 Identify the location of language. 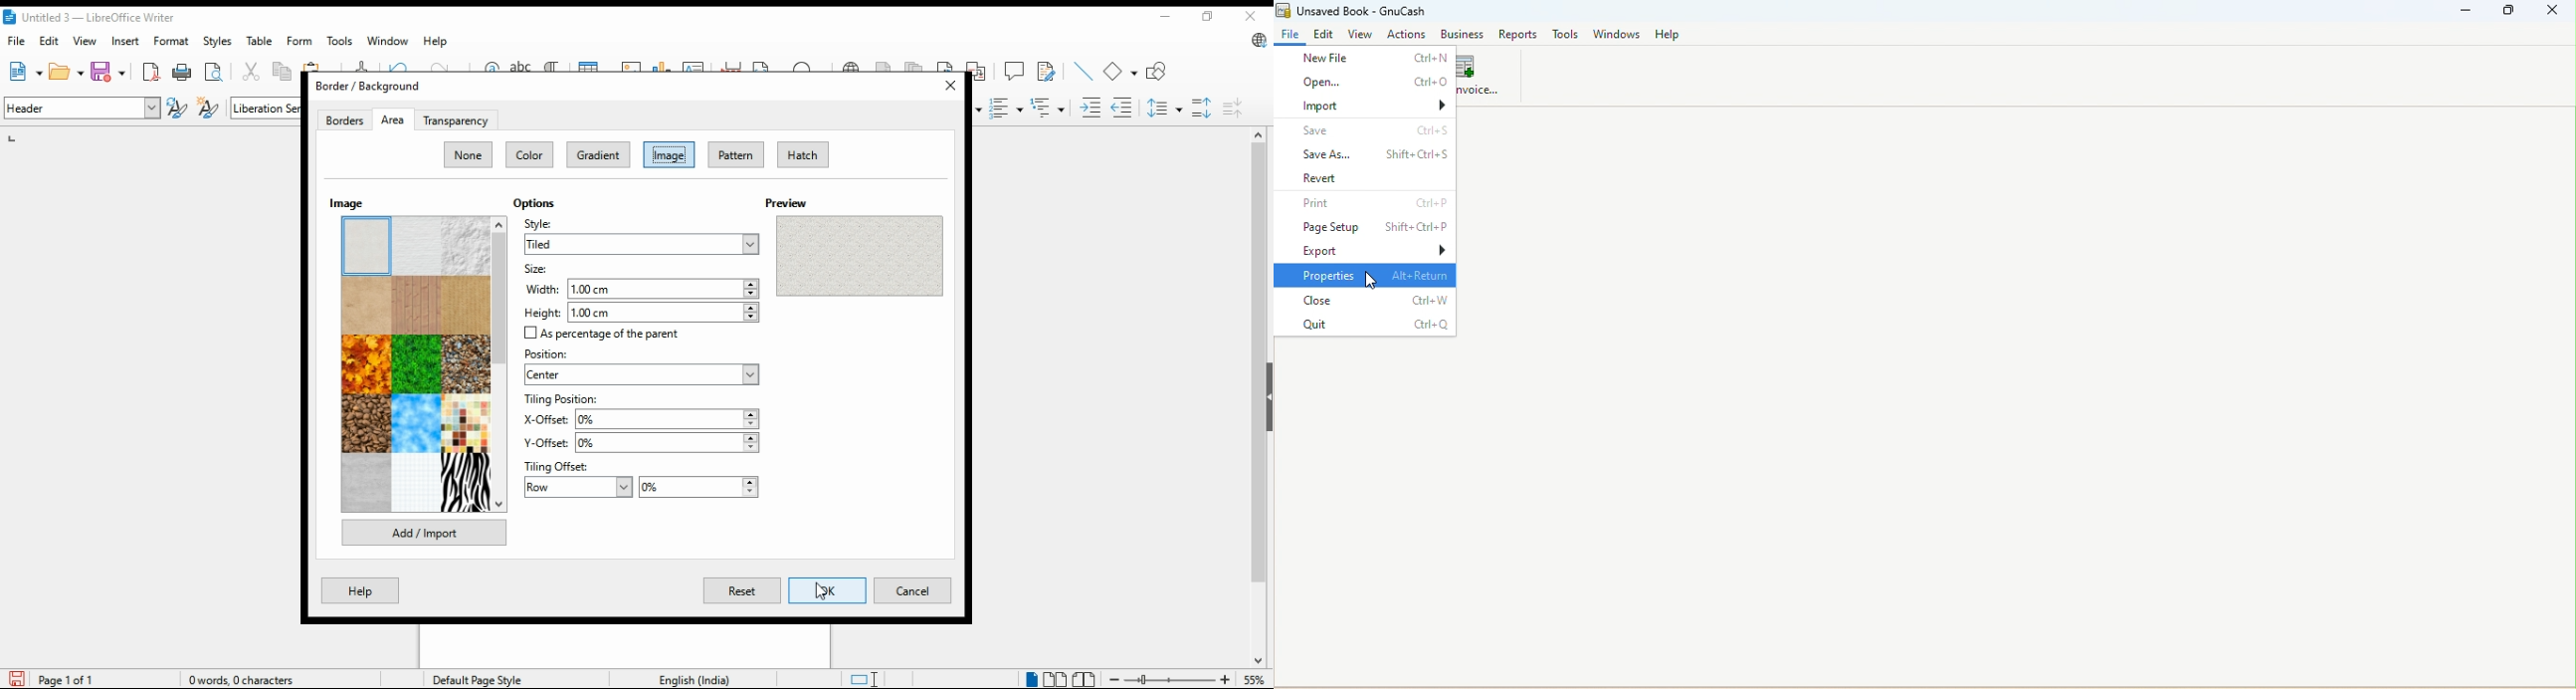
(693, 678).